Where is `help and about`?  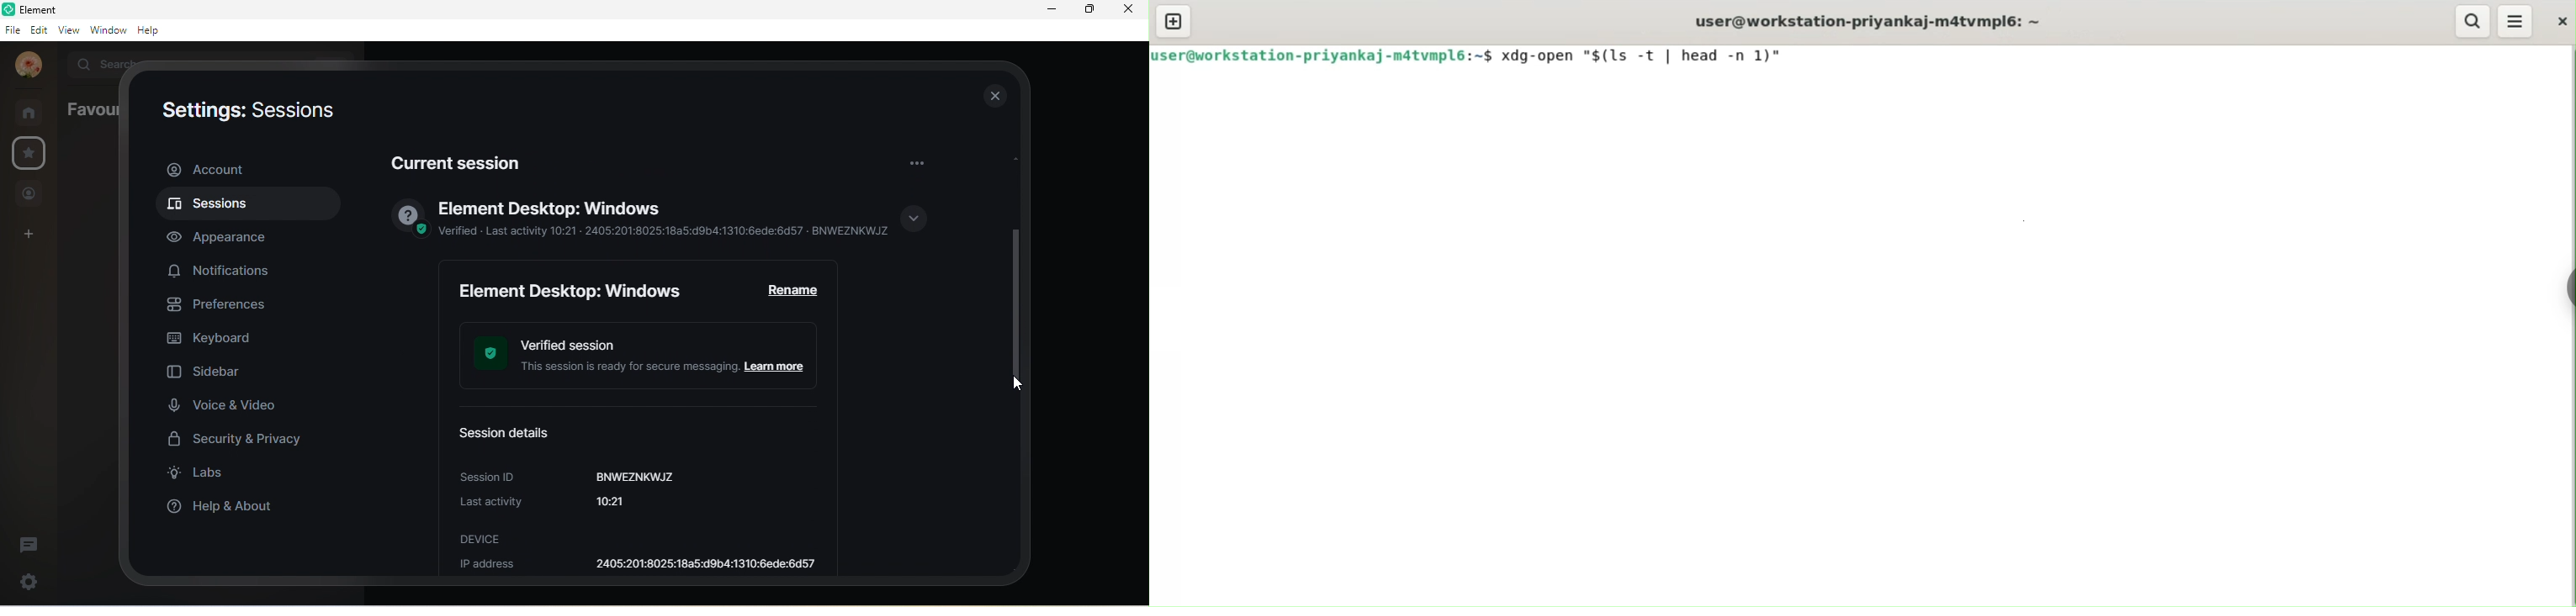
help and about is located at coordinates (230, 505).